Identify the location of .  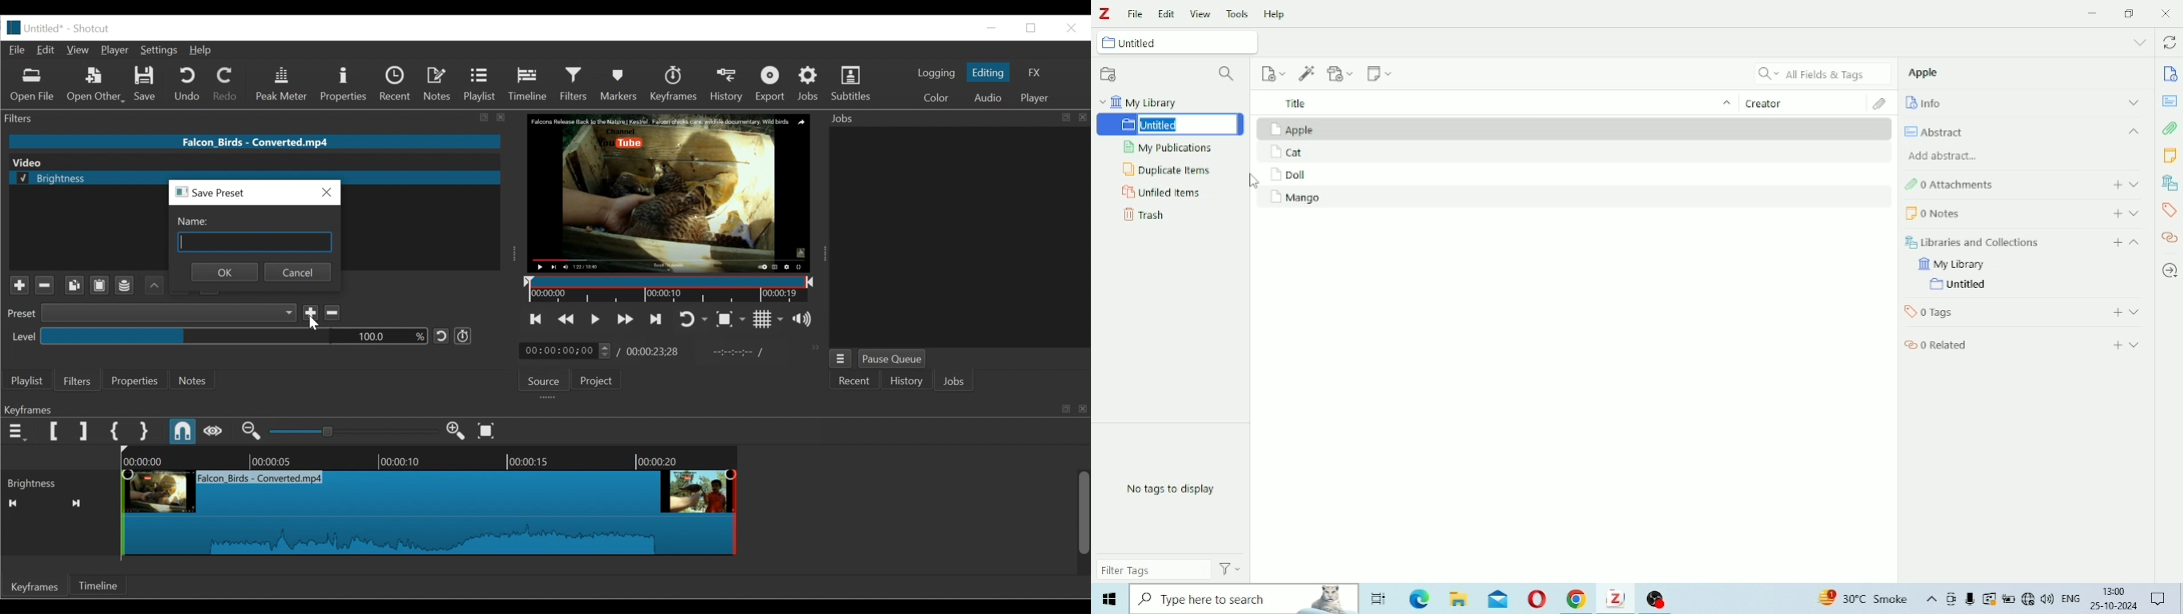
(1377, 599).